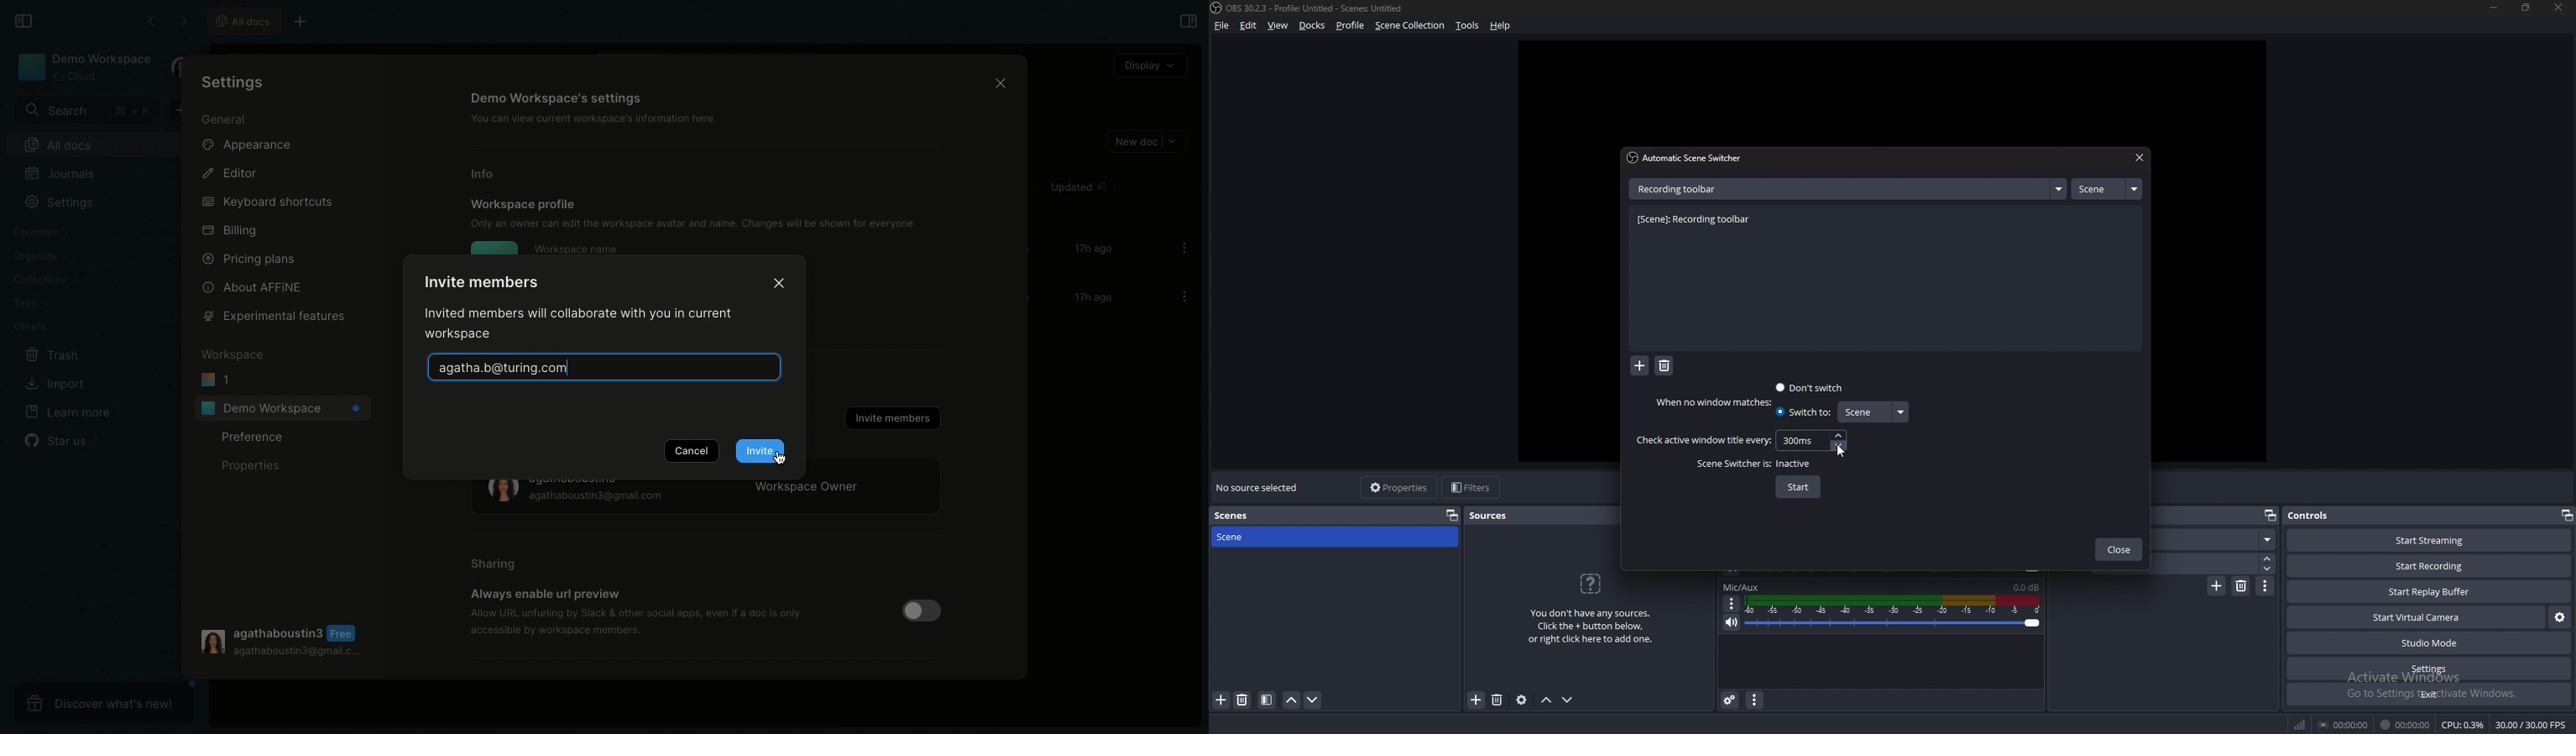 Image resolution: width=2576 pixels, height=756 pixels. What do you see at coordinates (2556, 6) in the screenshot?
I see `close` at bounding box center [2556, 6].